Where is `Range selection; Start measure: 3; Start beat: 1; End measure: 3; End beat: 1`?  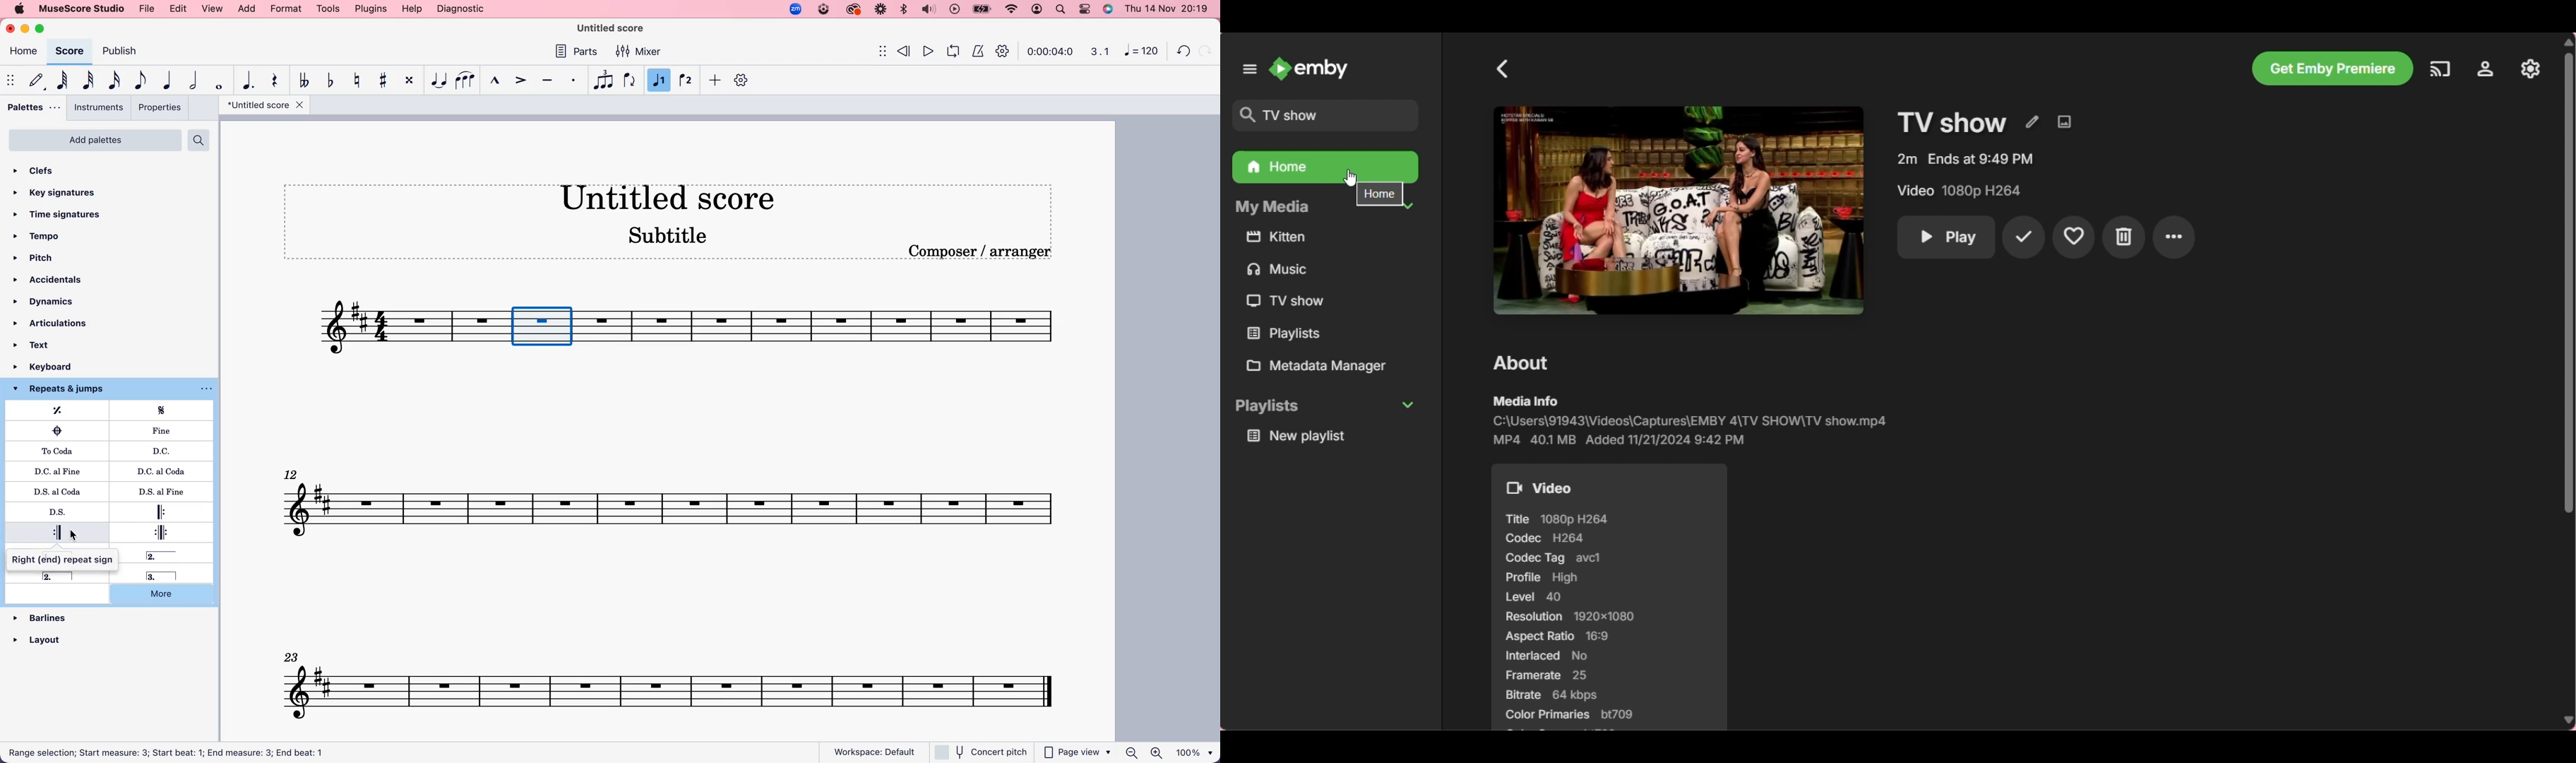 Range selection; Start measure: 3; Start beat: 1; End measure: 3; End beat: 1 is located at coordinates (176, 751).